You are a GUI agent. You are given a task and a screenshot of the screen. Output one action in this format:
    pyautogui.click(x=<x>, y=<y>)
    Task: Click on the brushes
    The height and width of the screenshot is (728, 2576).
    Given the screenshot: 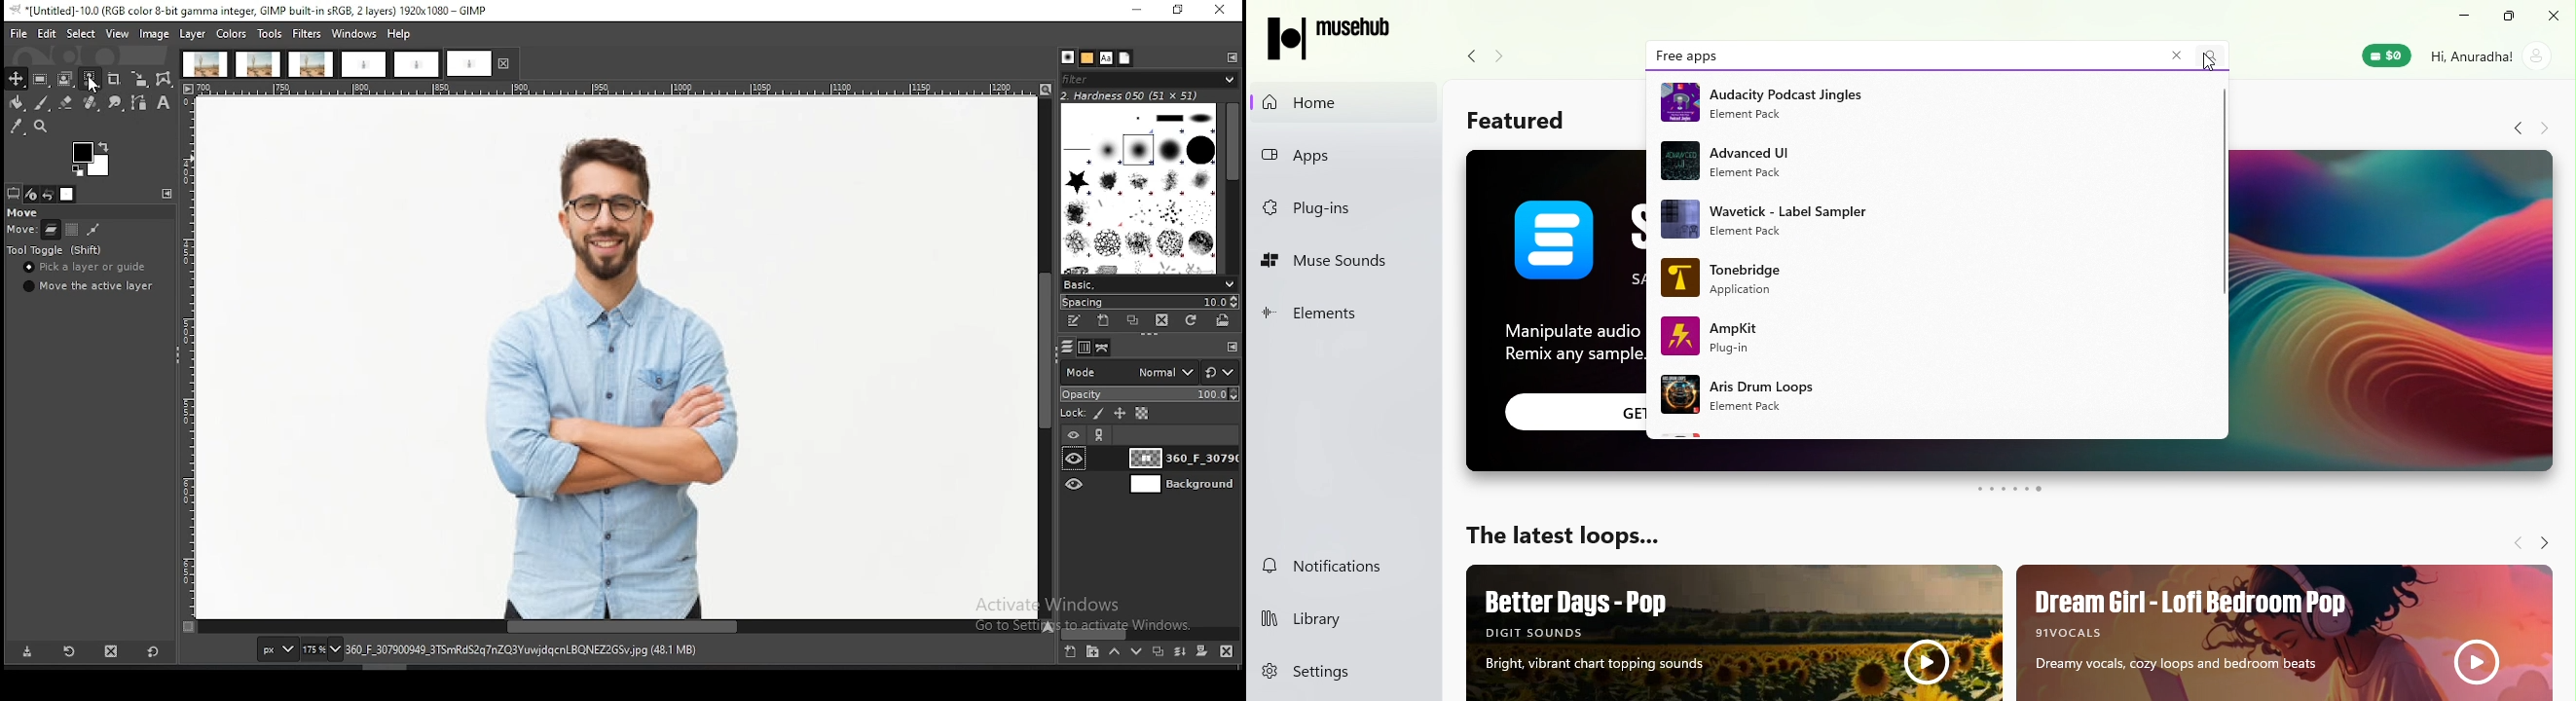 What is the action you would take?
    pyautogui.click(x=1140, y=188)
    